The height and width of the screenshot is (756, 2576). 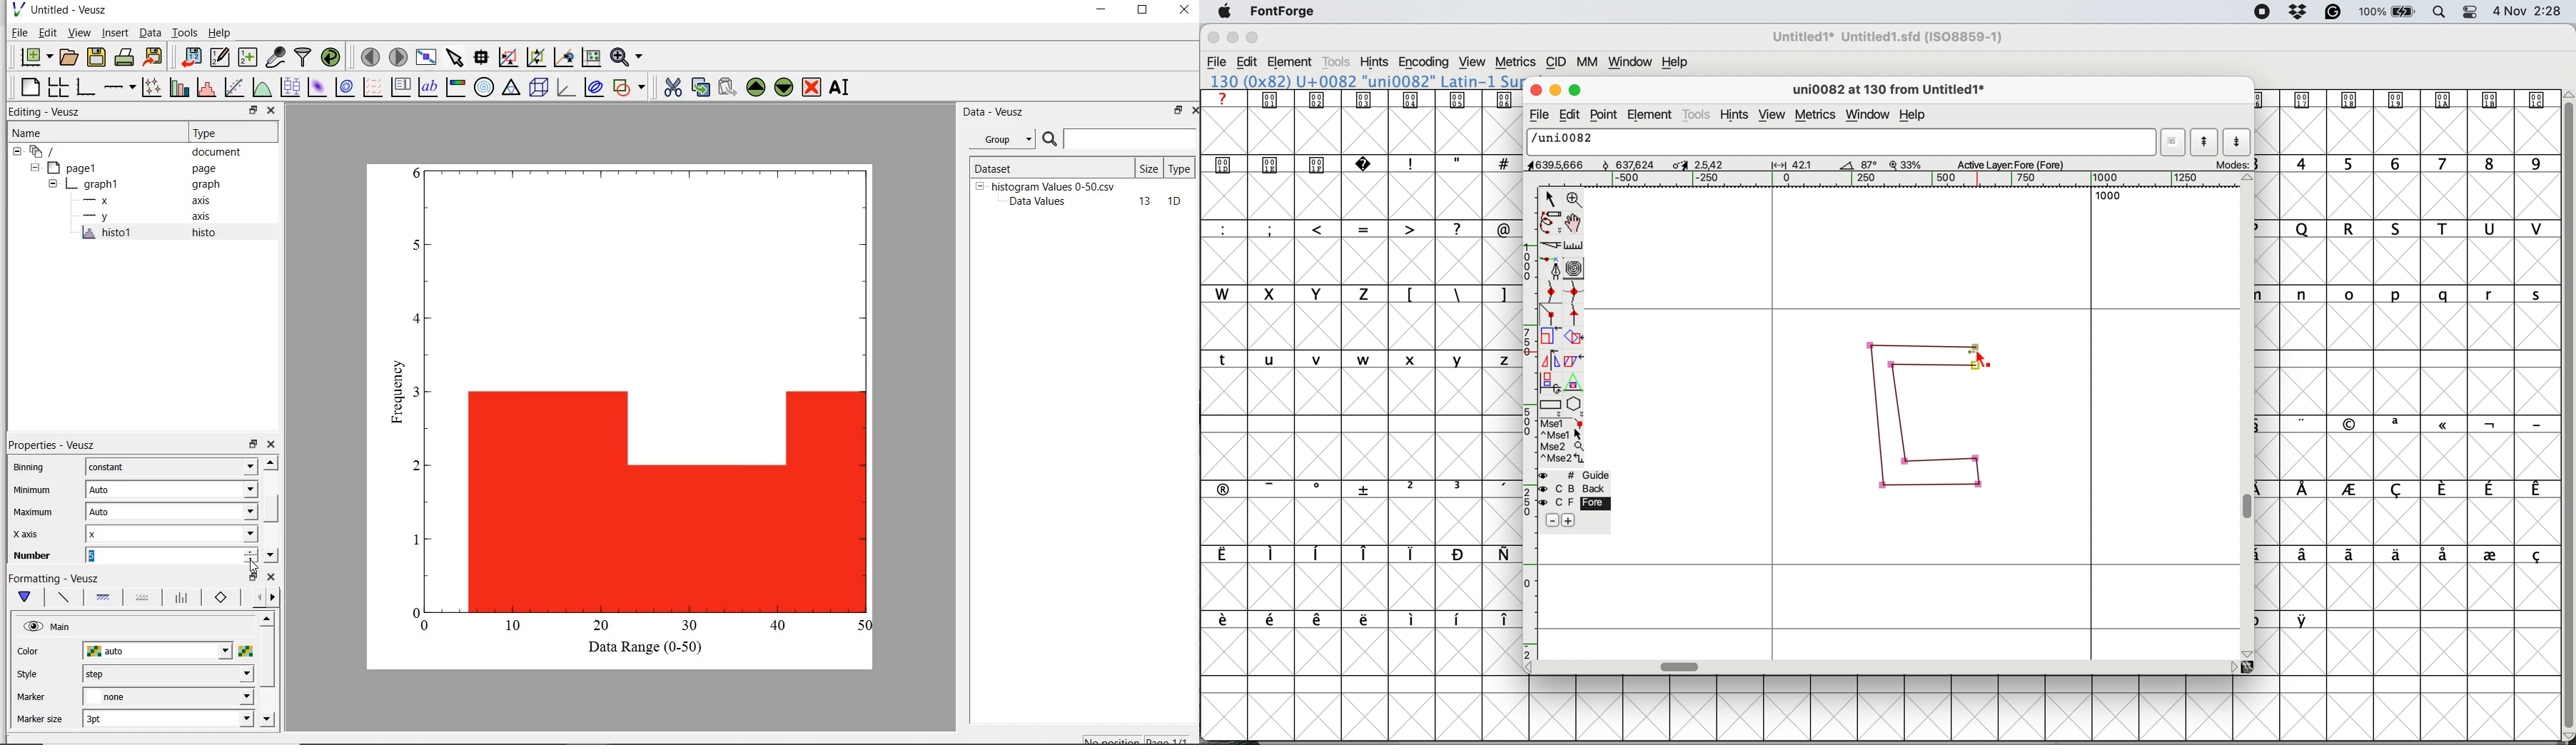 What do you see at coordinates (28, 597) in the screenshot?
I see `main formatting` at bounding box center [28, 597].